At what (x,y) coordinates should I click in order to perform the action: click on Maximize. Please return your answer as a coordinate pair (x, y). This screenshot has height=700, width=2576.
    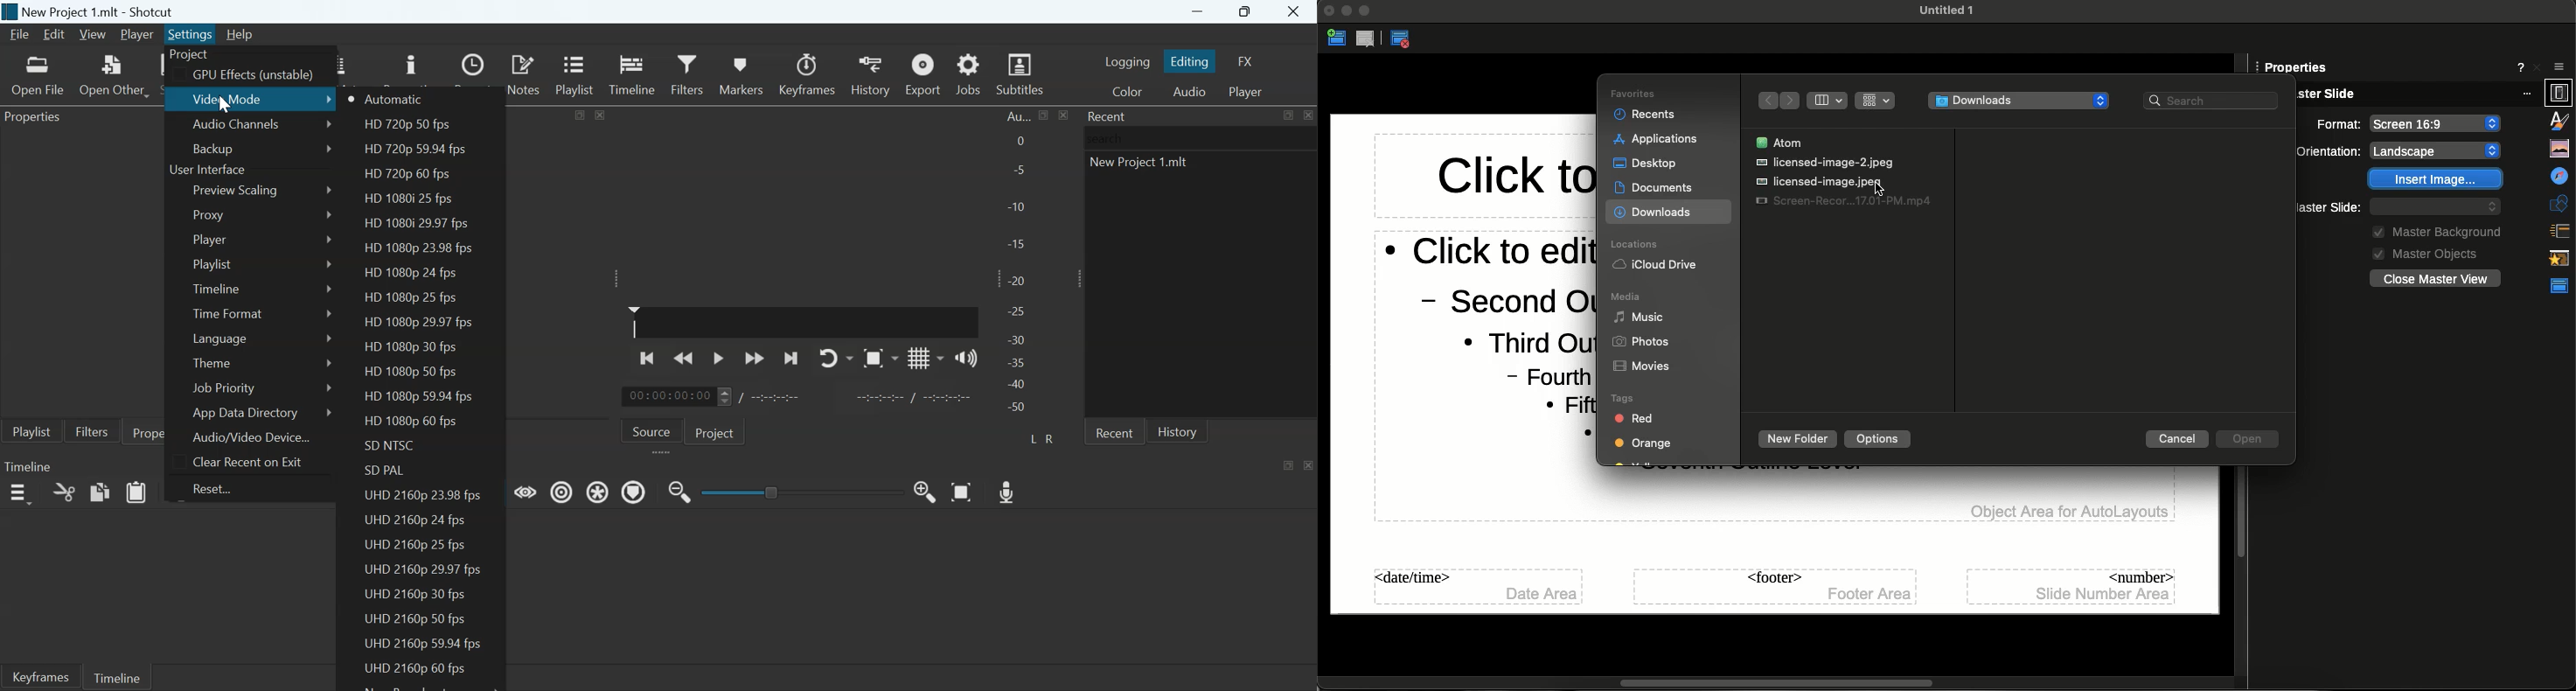
    Looking at the image, I should click on (581, 113).